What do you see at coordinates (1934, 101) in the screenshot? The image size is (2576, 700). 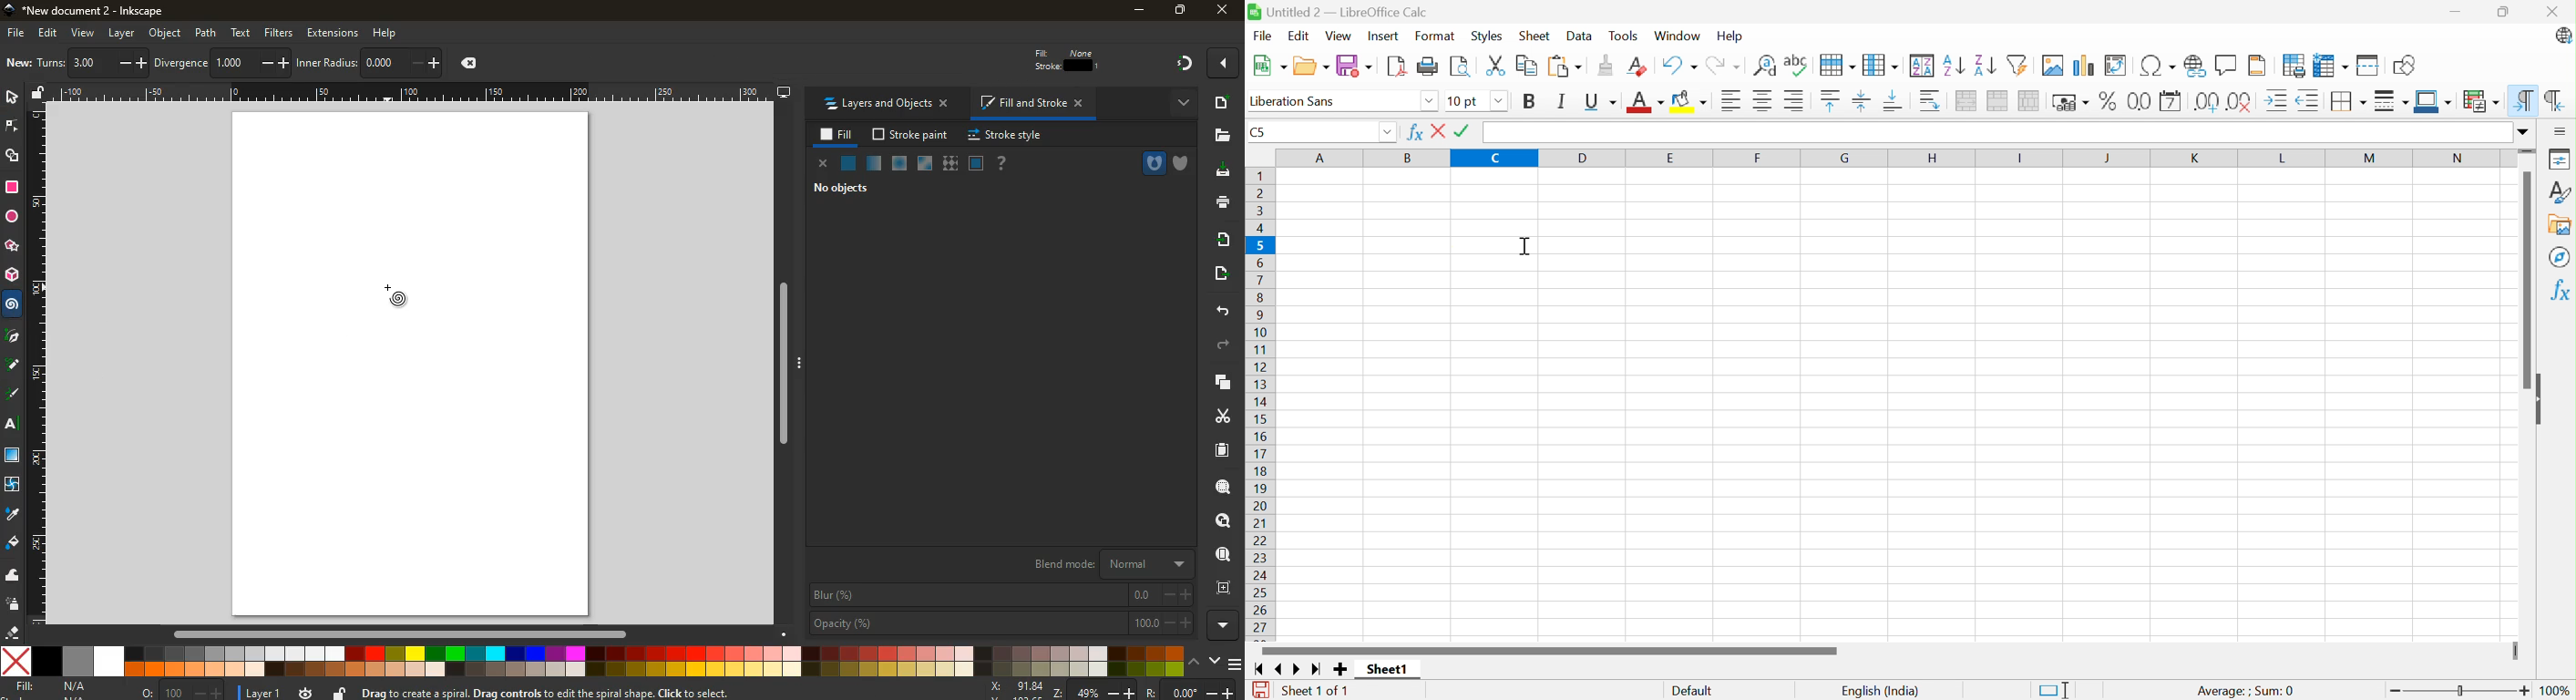 I see `Wrap text` at bounding box center [1934, 101].